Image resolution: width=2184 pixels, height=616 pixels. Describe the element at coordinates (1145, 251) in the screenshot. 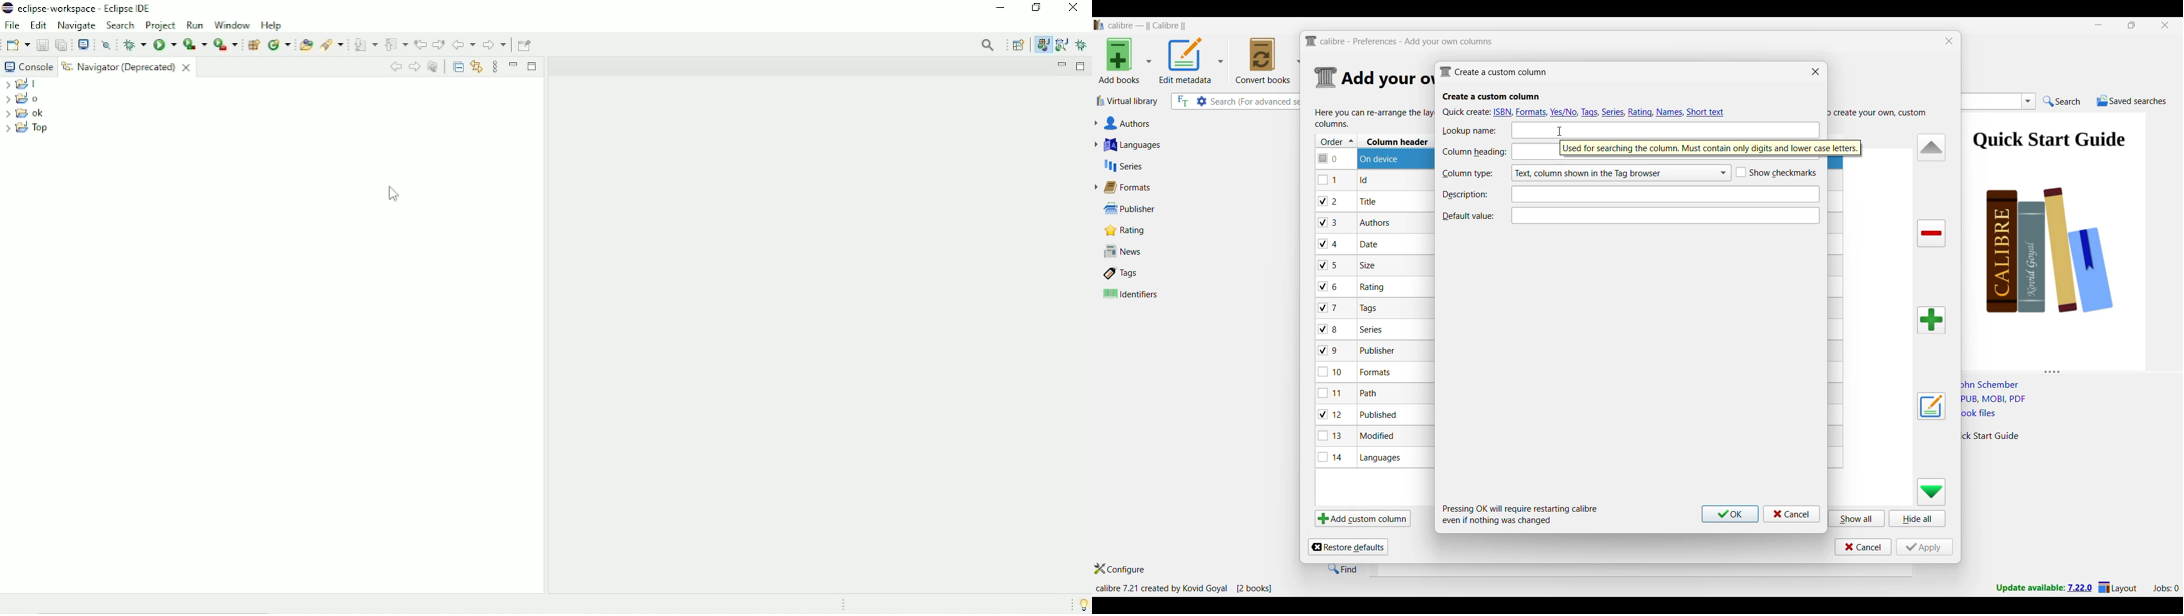

I see `News` at that location.